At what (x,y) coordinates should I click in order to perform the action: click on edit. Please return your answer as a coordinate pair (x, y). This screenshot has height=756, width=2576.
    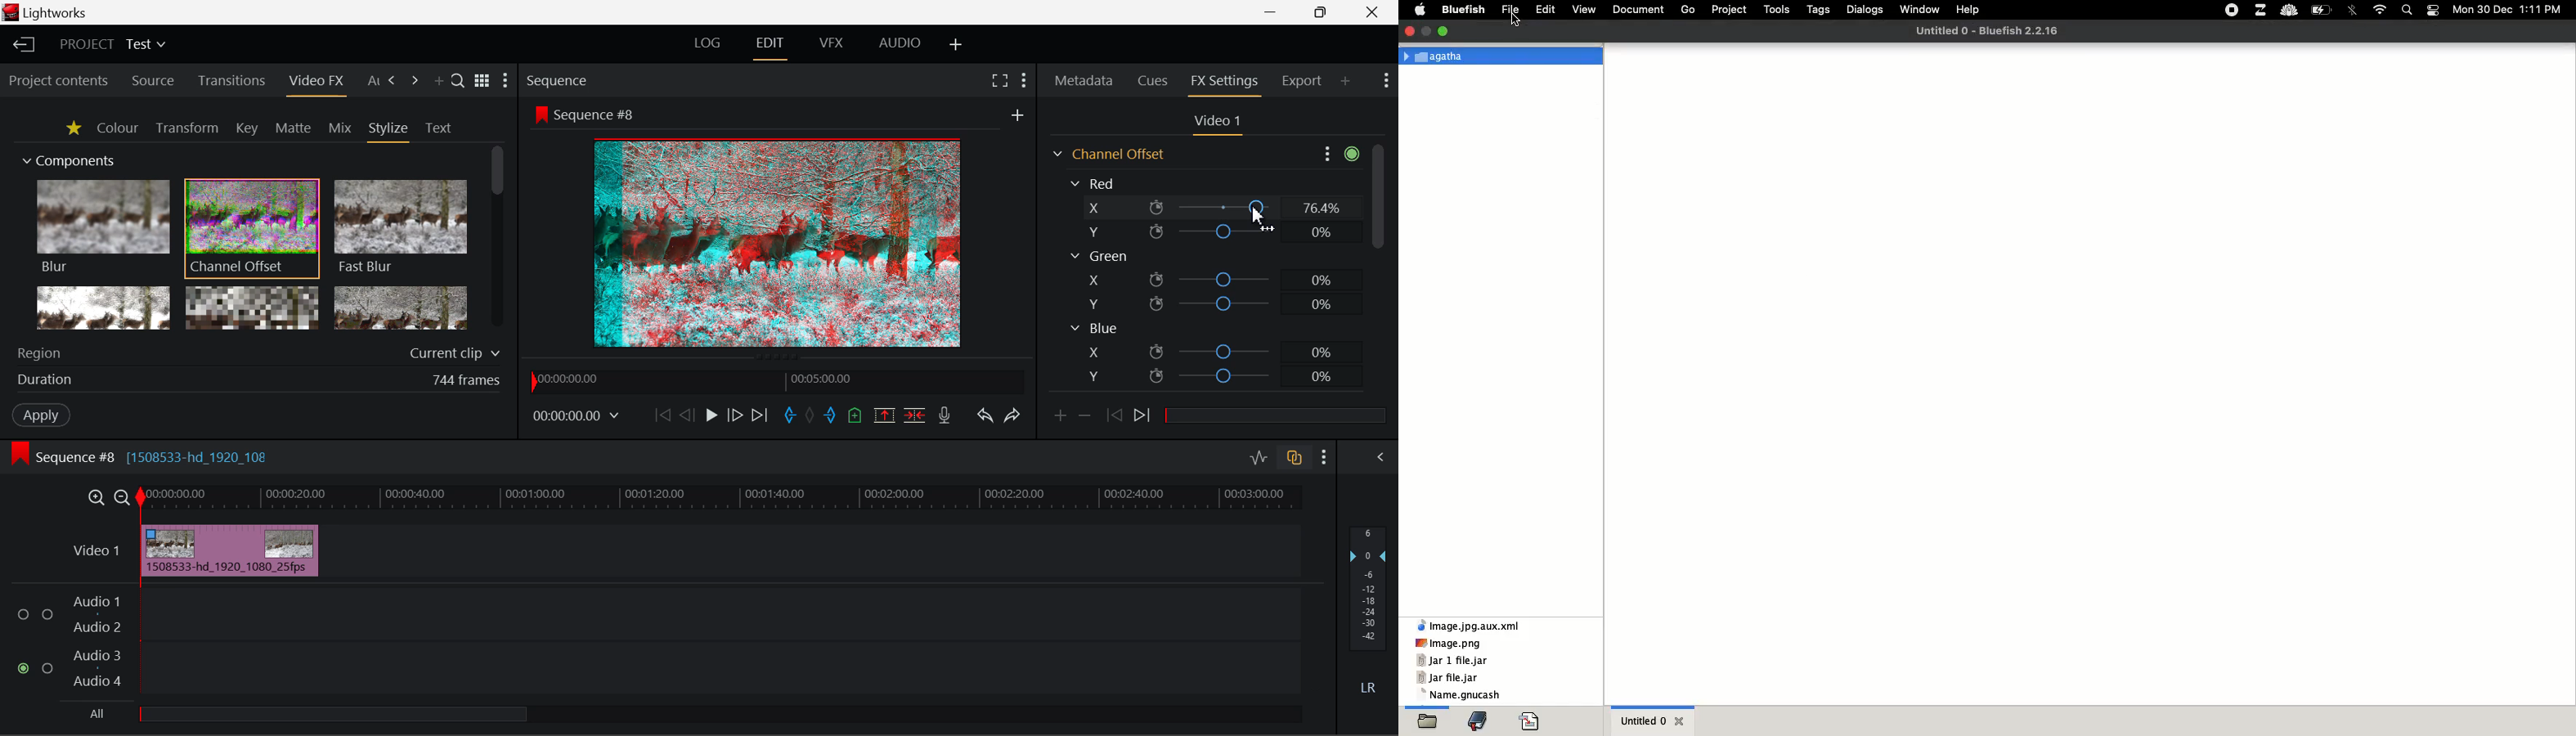
    Looking at the image, I should click on (1546, 8).